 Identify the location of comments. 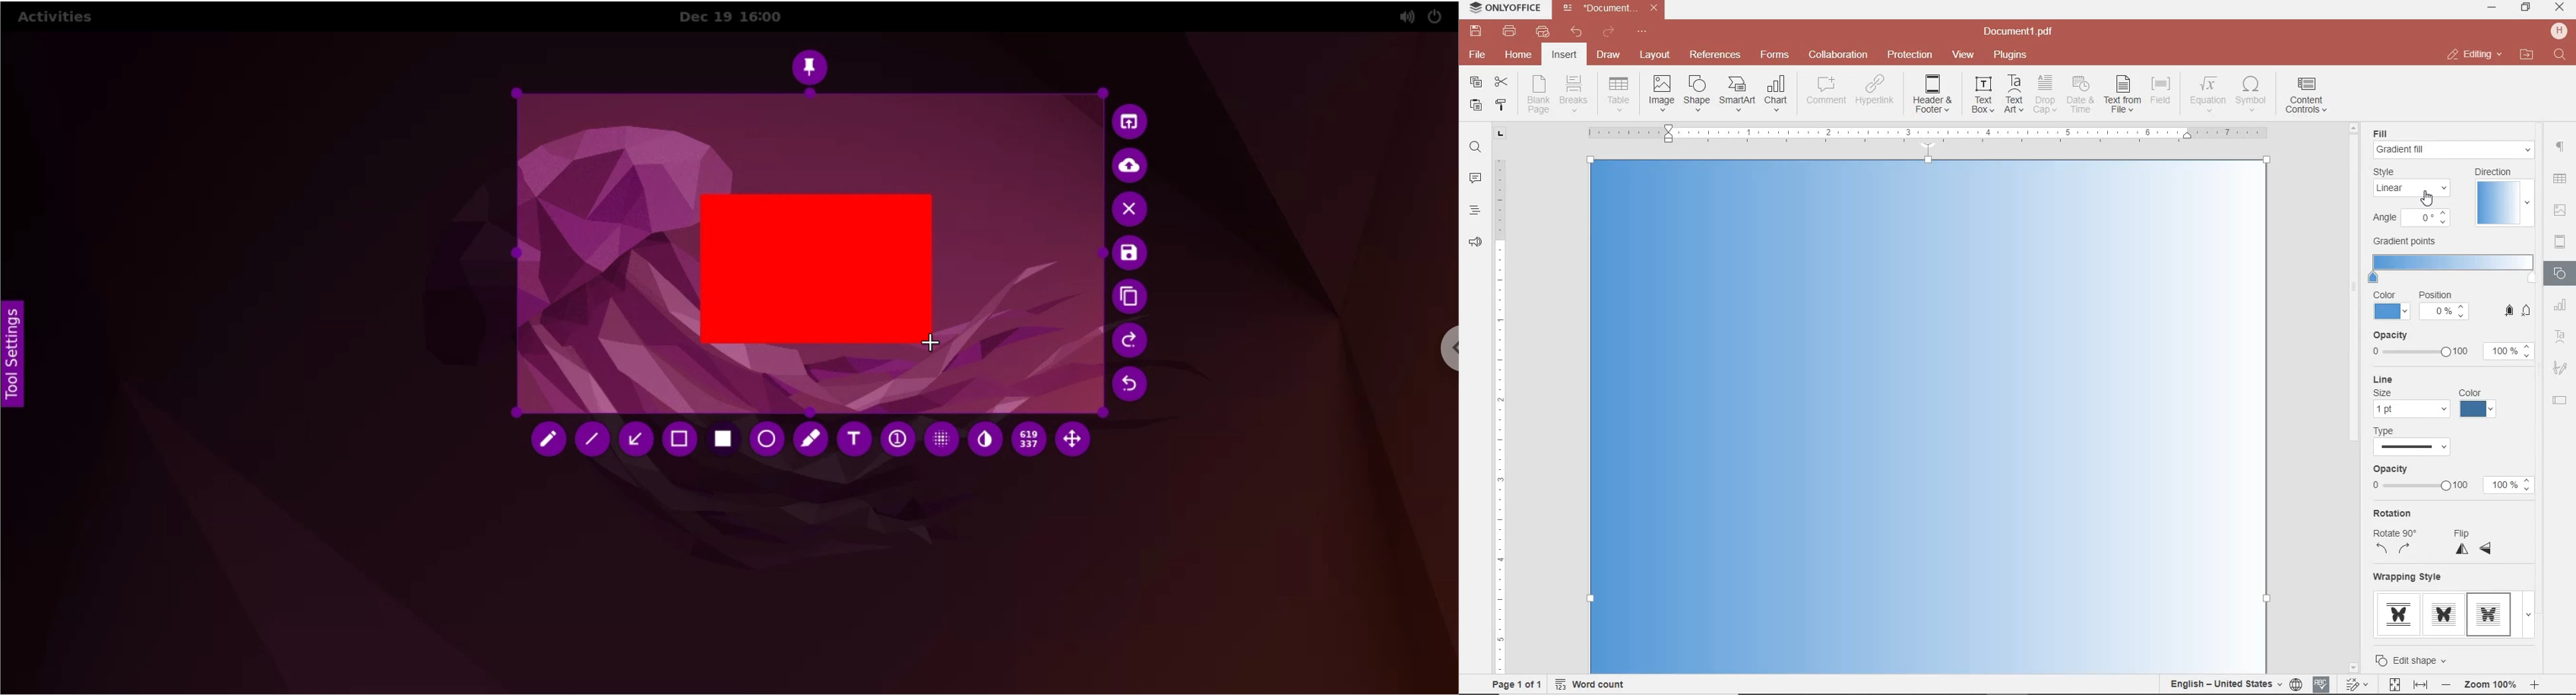
(1475, 179).